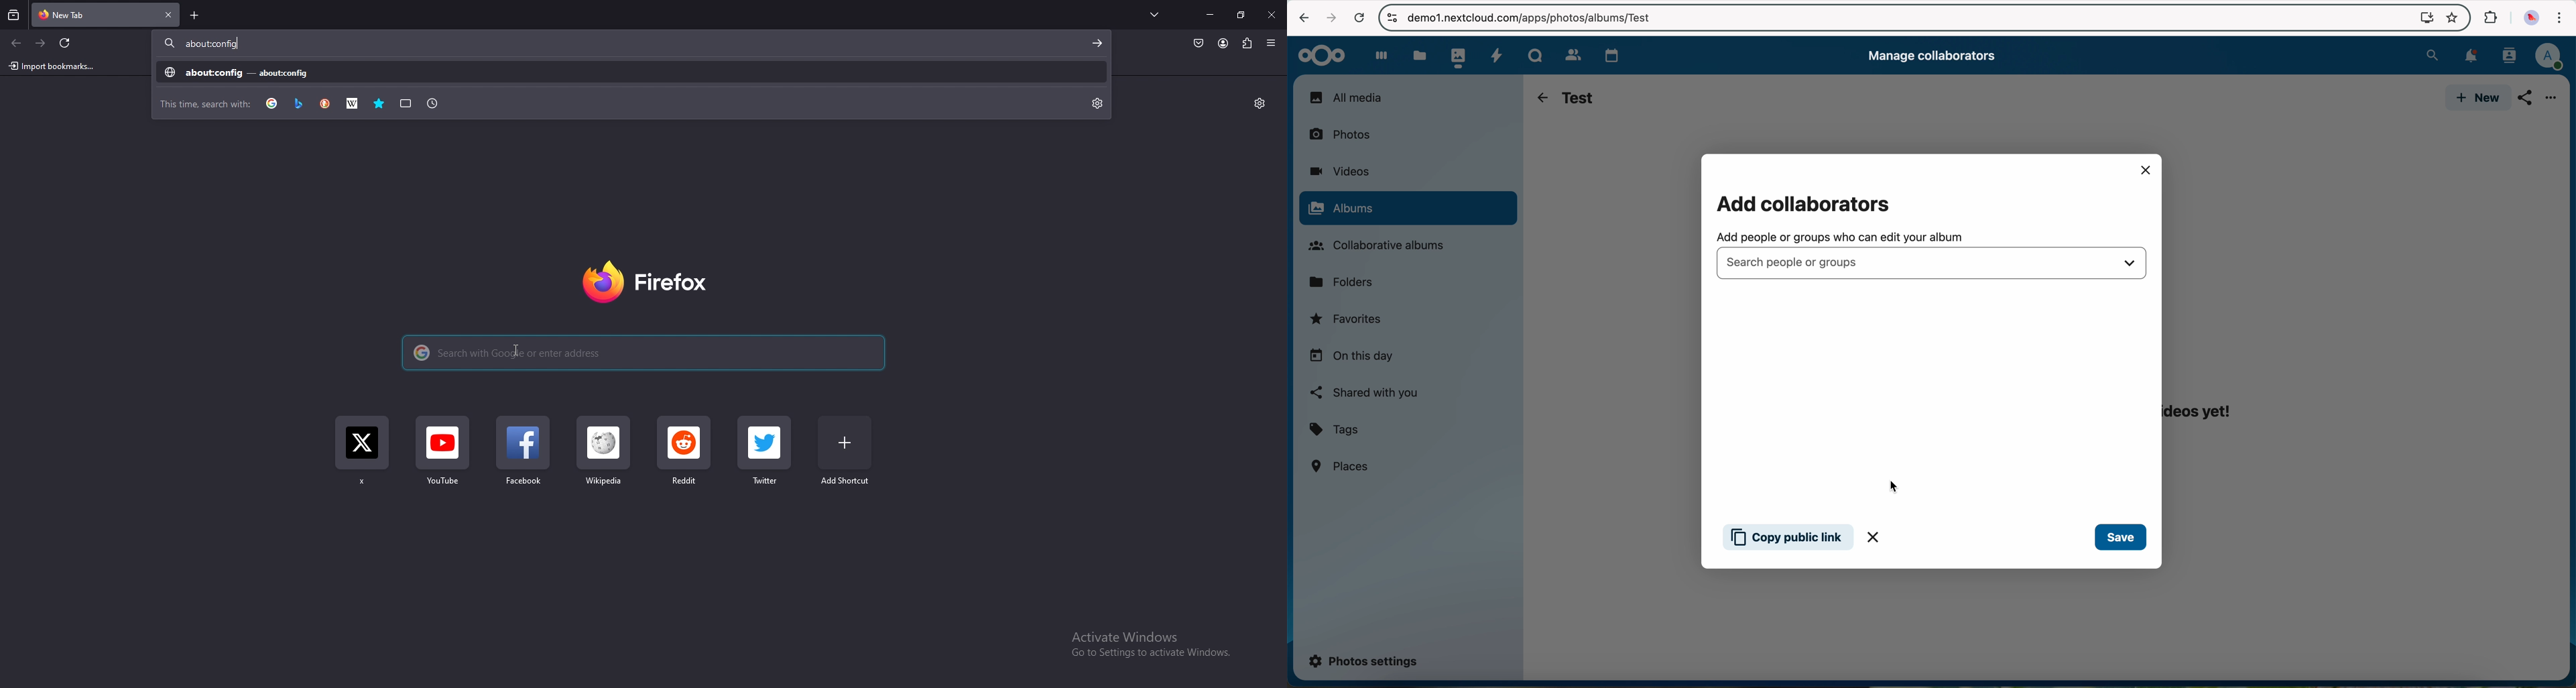  I want to click on search people or groups, so click(1933, 263).